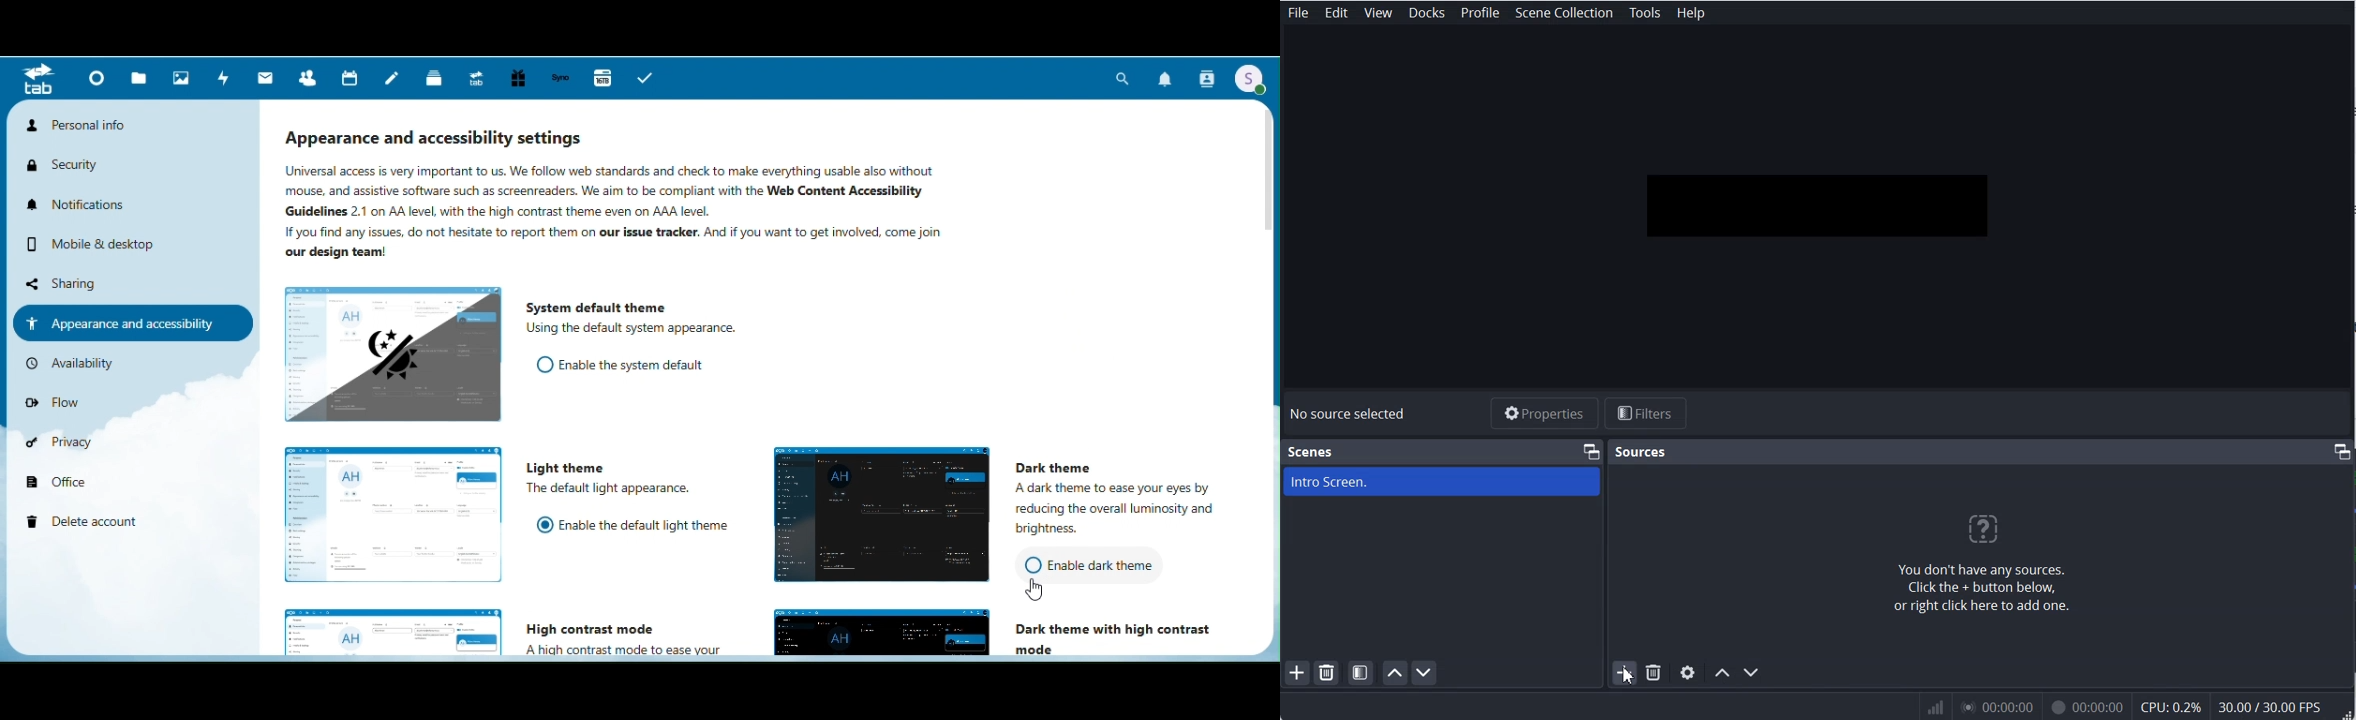 Image resolution: width=2380 pixels, height=728 pixels. What do you see at coordinates (1207, 78) in the screenshot?
I see `Contacts` at bounding box center [1207, 78].